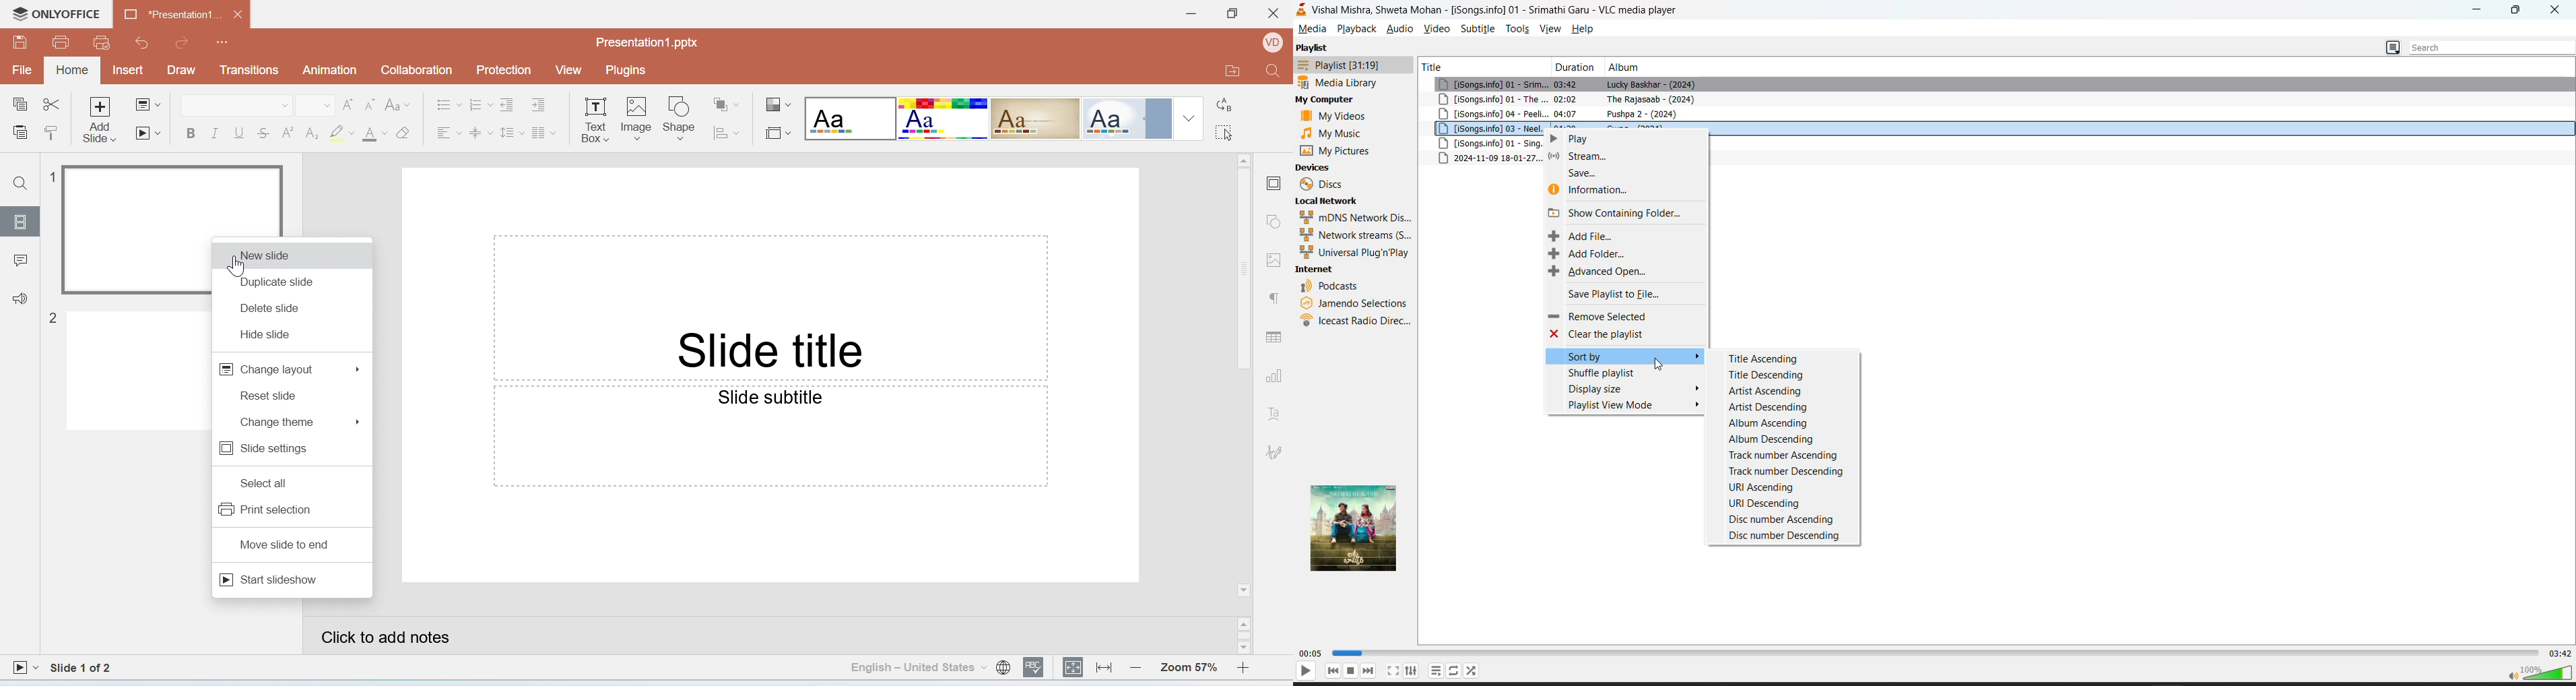 Image resolution: width=2576 pixels, height=700 pixels. What do you see at coordinates (276, 308) in the screenshot?
I see `delete slide` at bounding box center [276, 308].